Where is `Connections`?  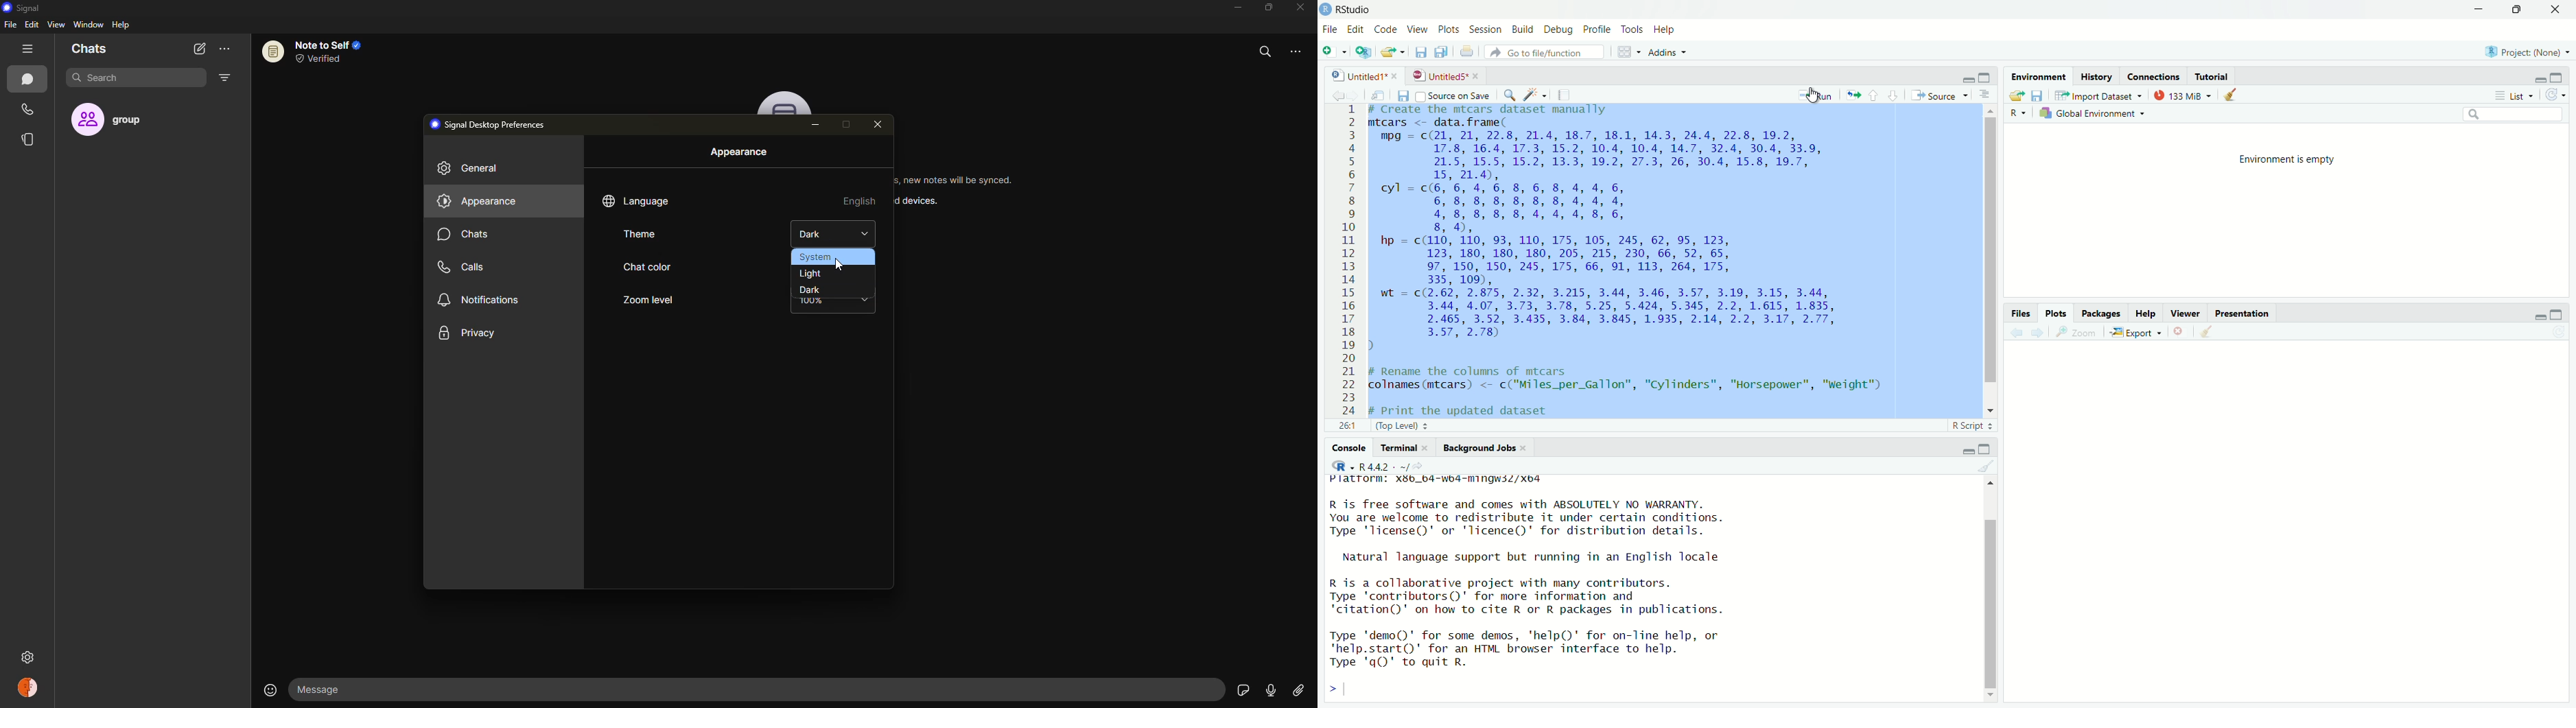
Connections is located at coordinates (2154, 77).